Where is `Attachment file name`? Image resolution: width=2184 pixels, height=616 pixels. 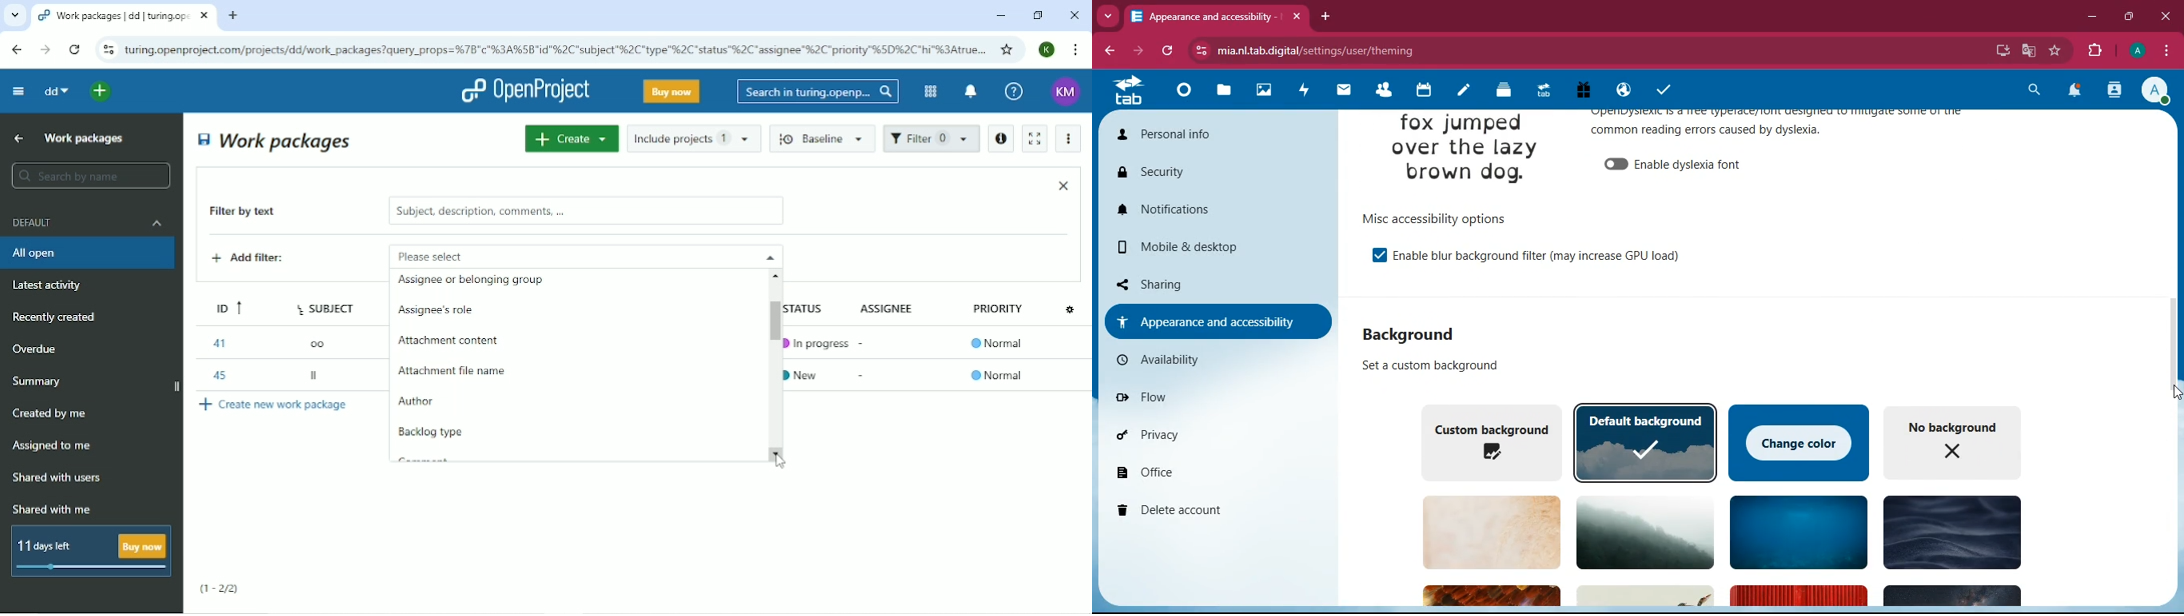 Attachment file name is located at coordinates (453, 374).